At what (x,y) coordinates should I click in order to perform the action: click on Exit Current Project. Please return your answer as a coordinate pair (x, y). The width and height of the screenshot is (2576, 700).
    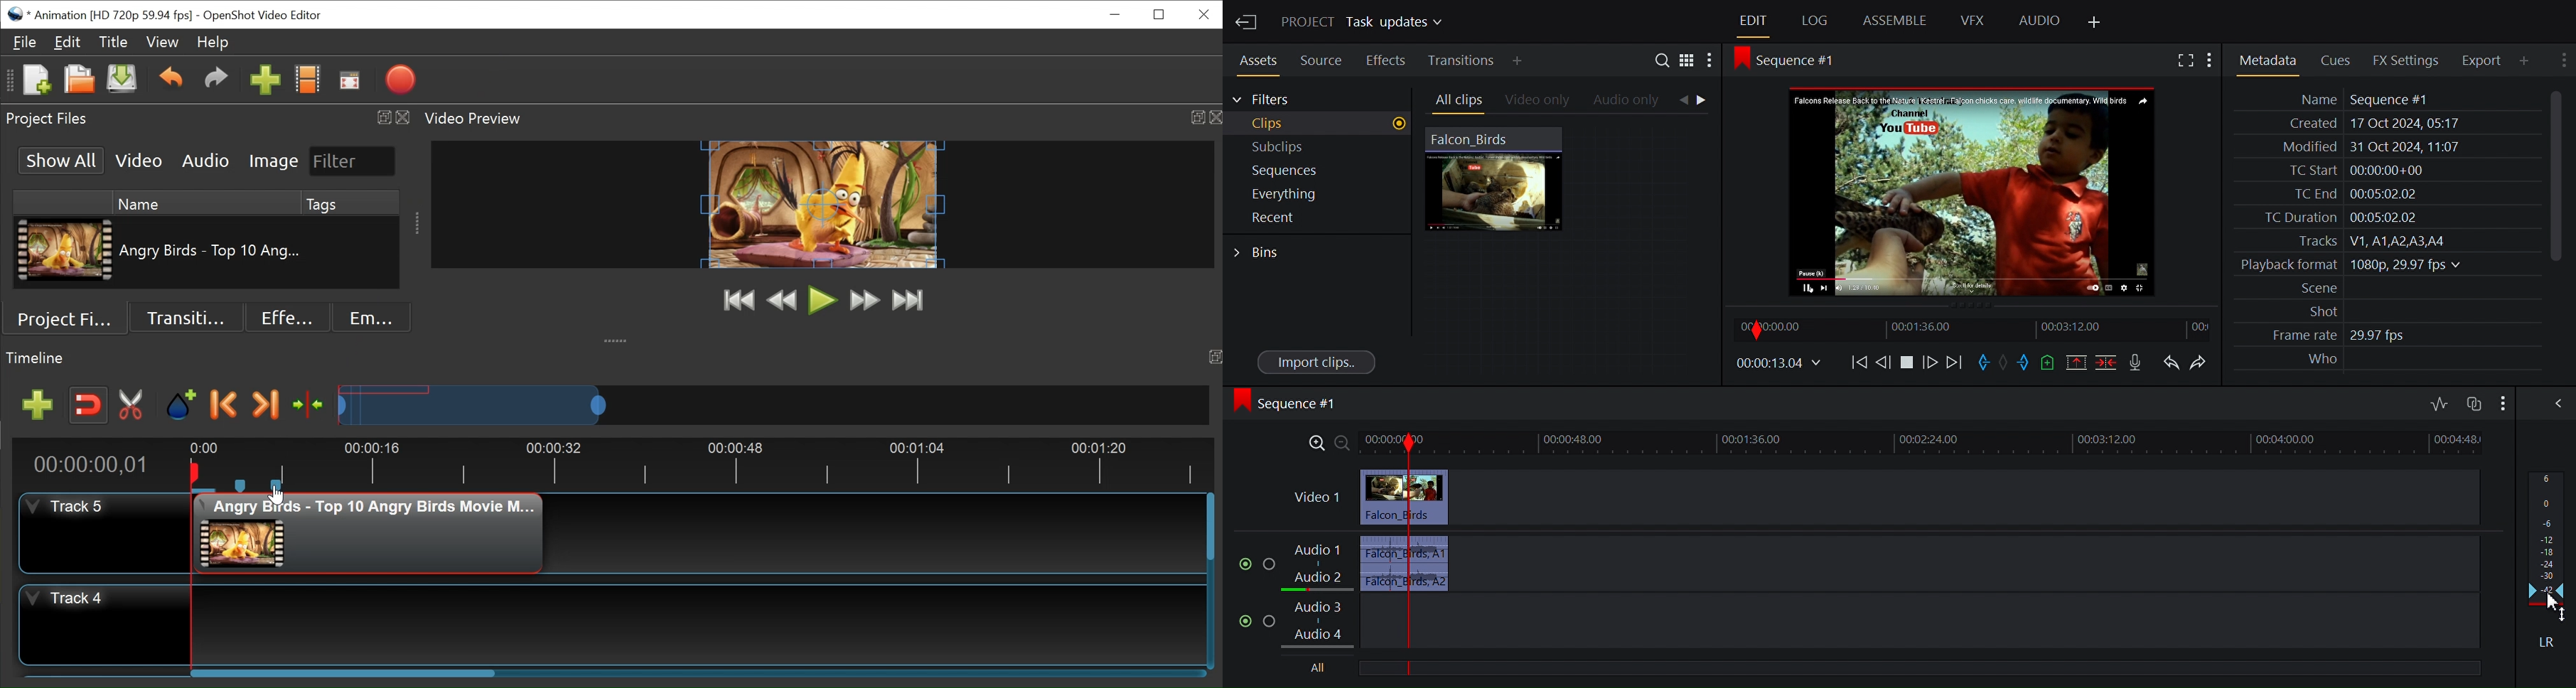
    Looking at the image, I should click on (1247, 23).